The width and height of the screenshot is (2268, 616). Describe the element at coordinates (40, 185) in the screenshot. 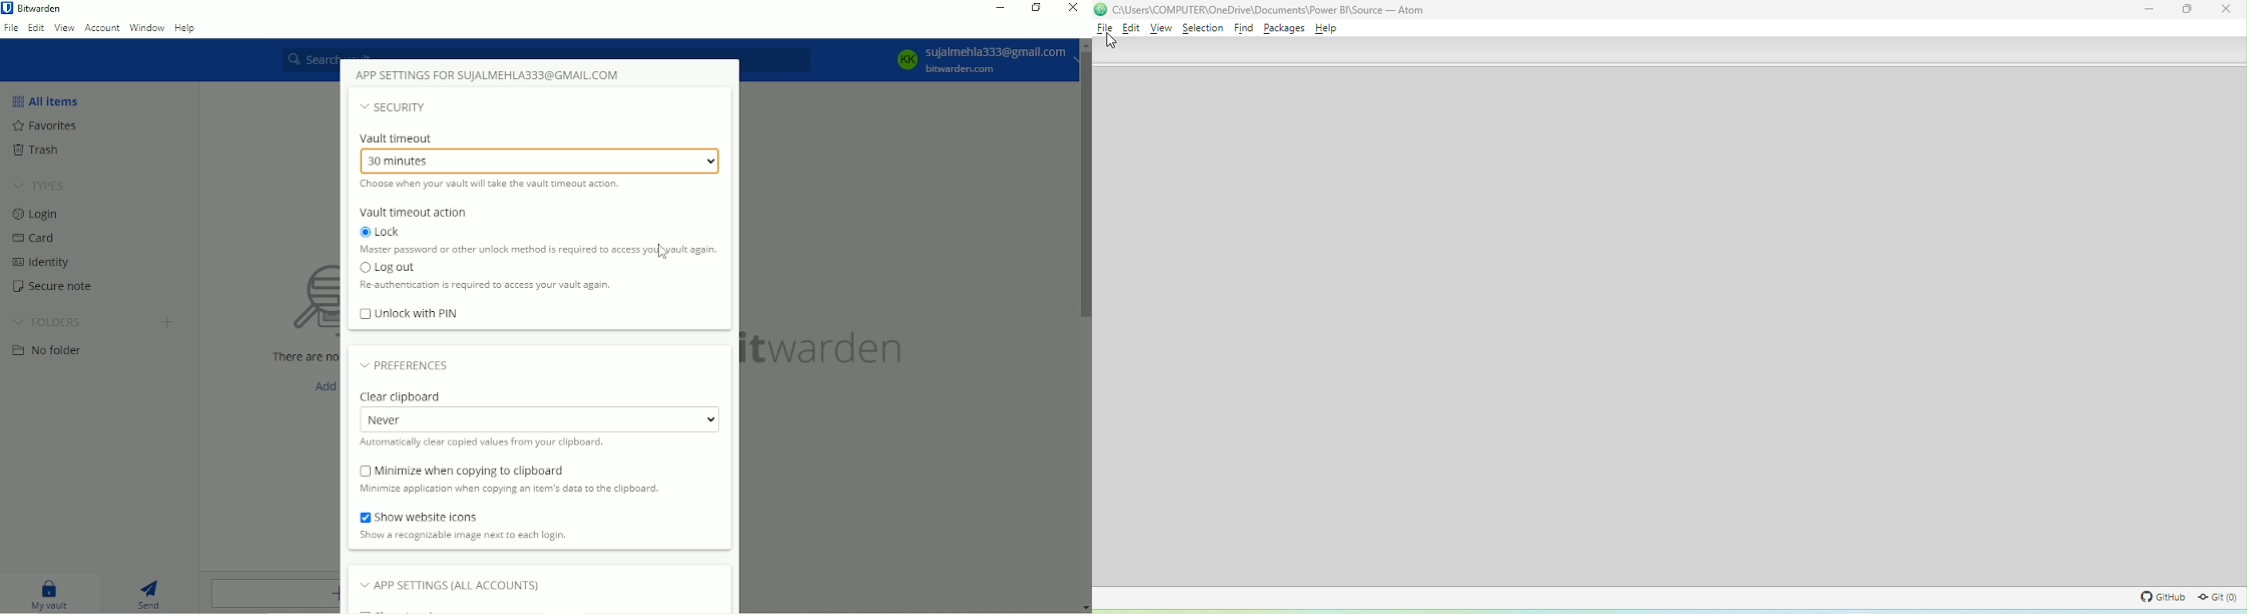

I see `Types` at that location.